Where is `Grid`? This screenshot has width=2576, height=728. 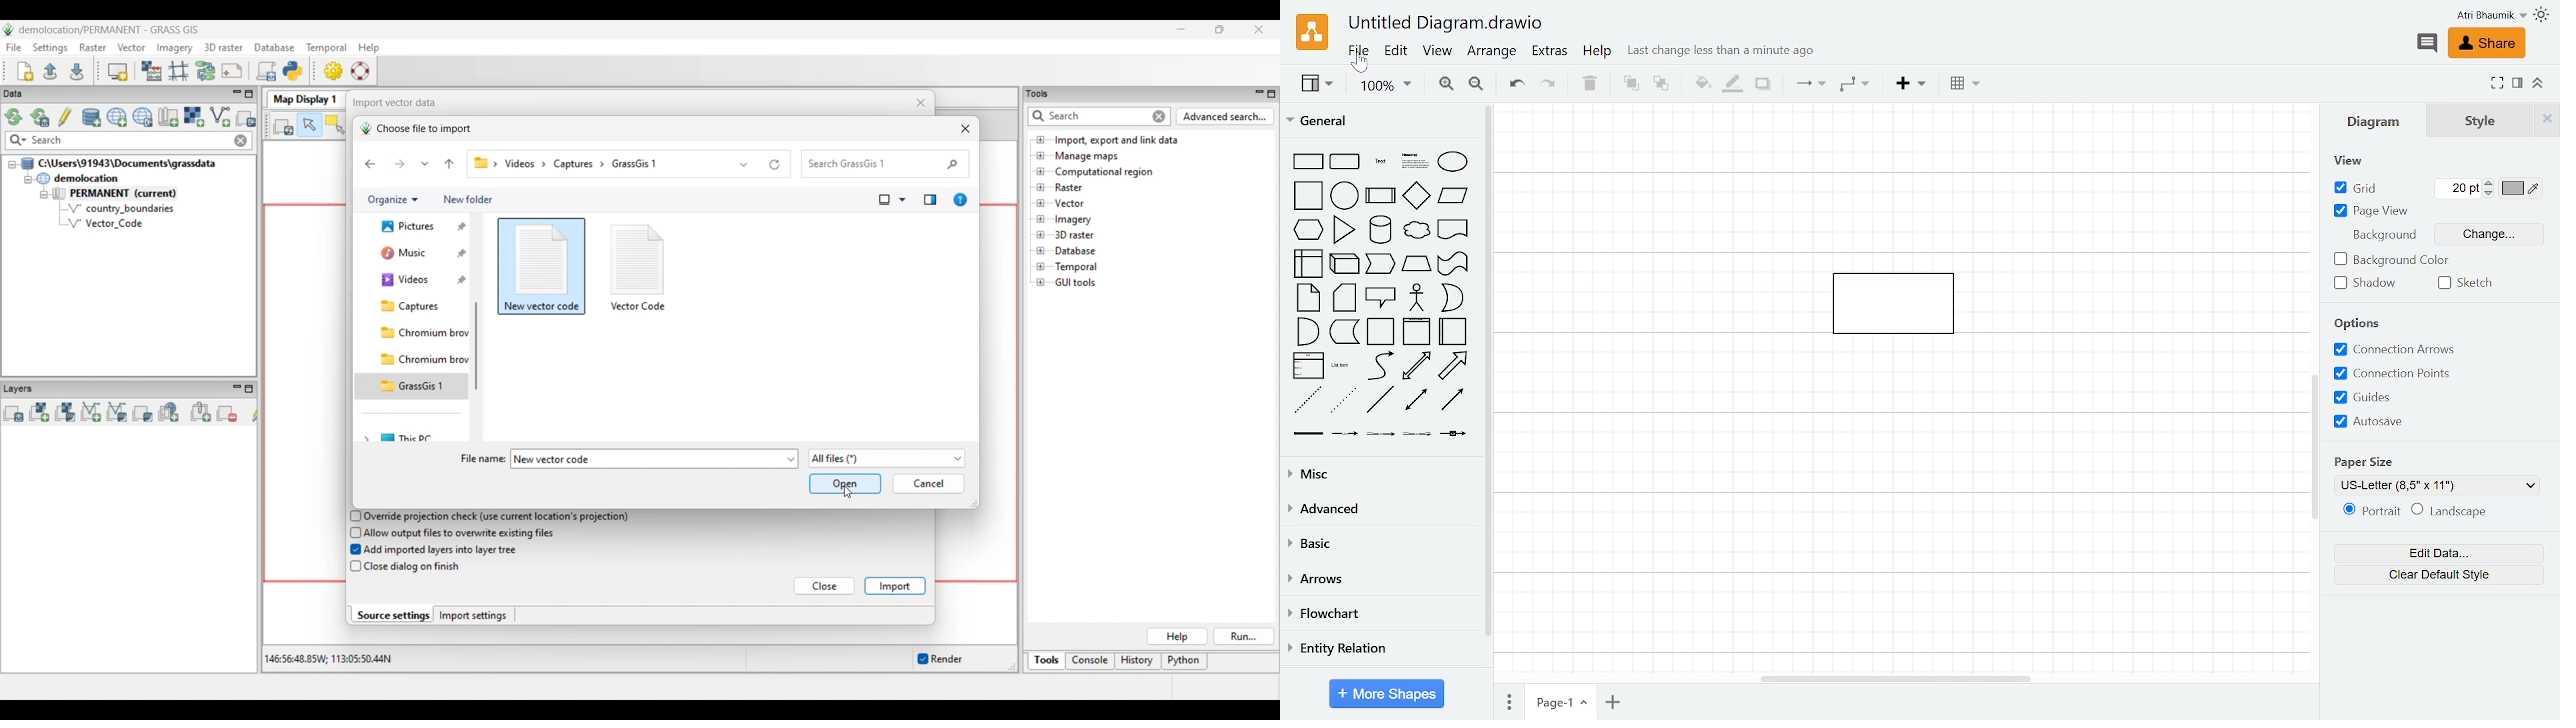
Grid is located at coordinates (2364, 187).